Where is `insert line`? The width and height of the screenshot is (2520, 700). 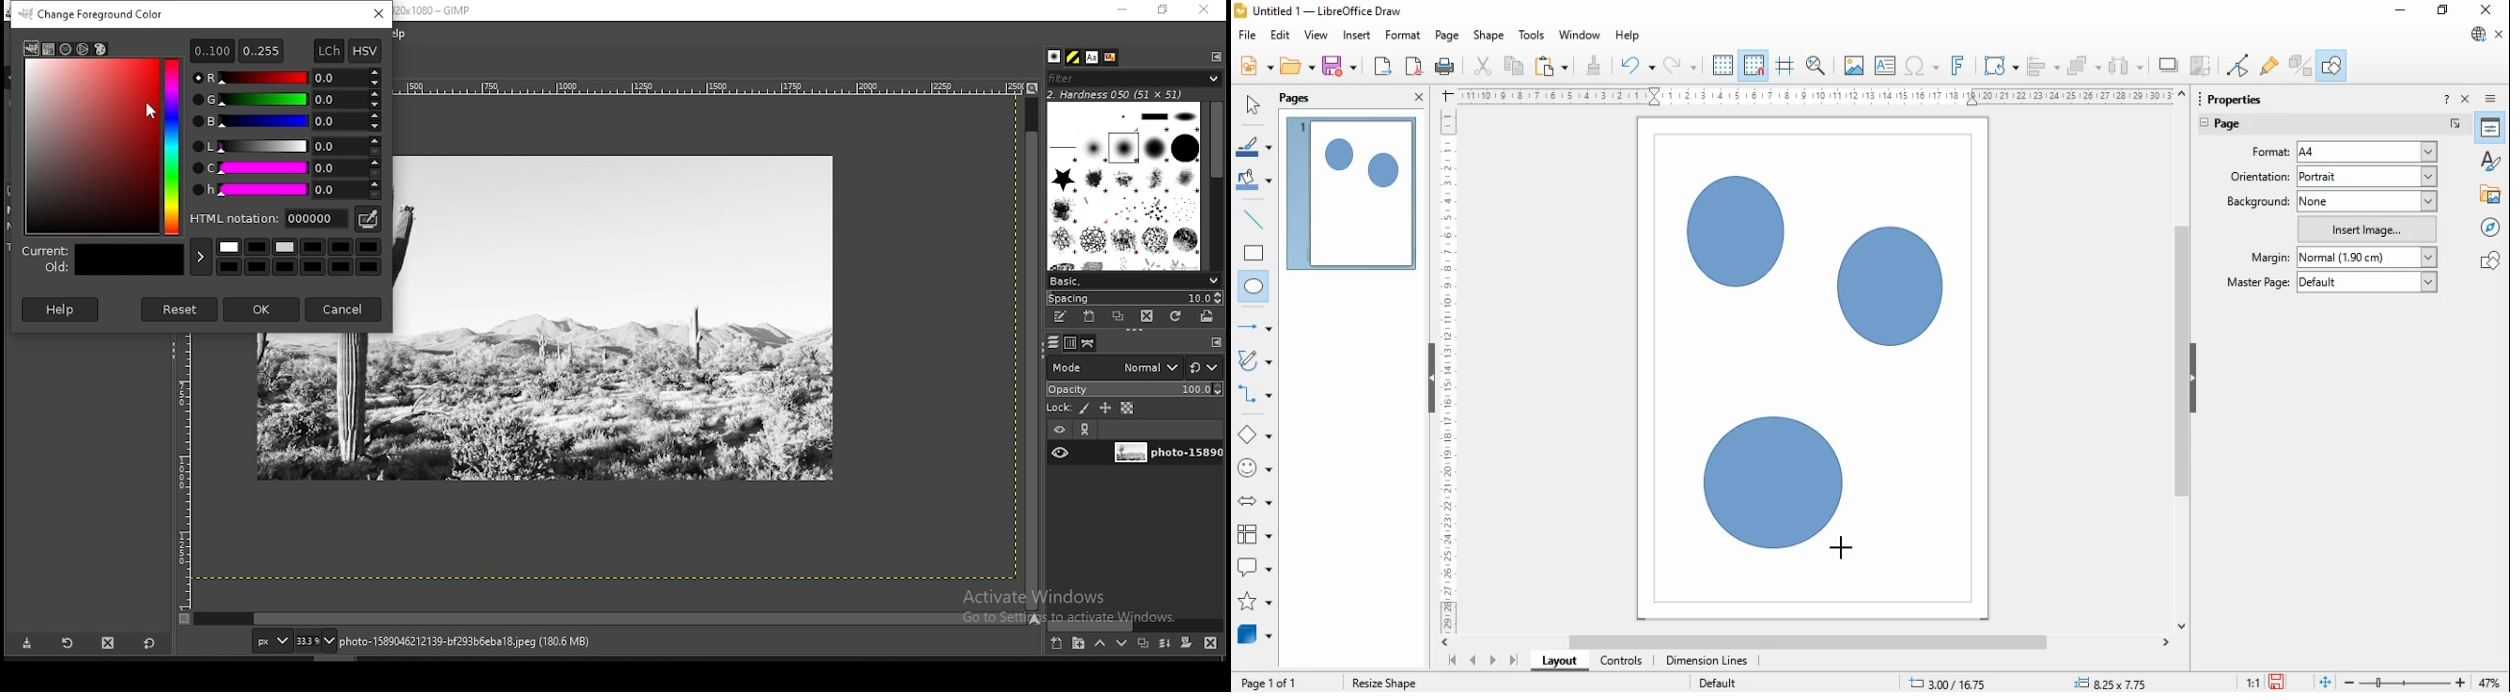 insert line is located at coordinates (1256, 220).